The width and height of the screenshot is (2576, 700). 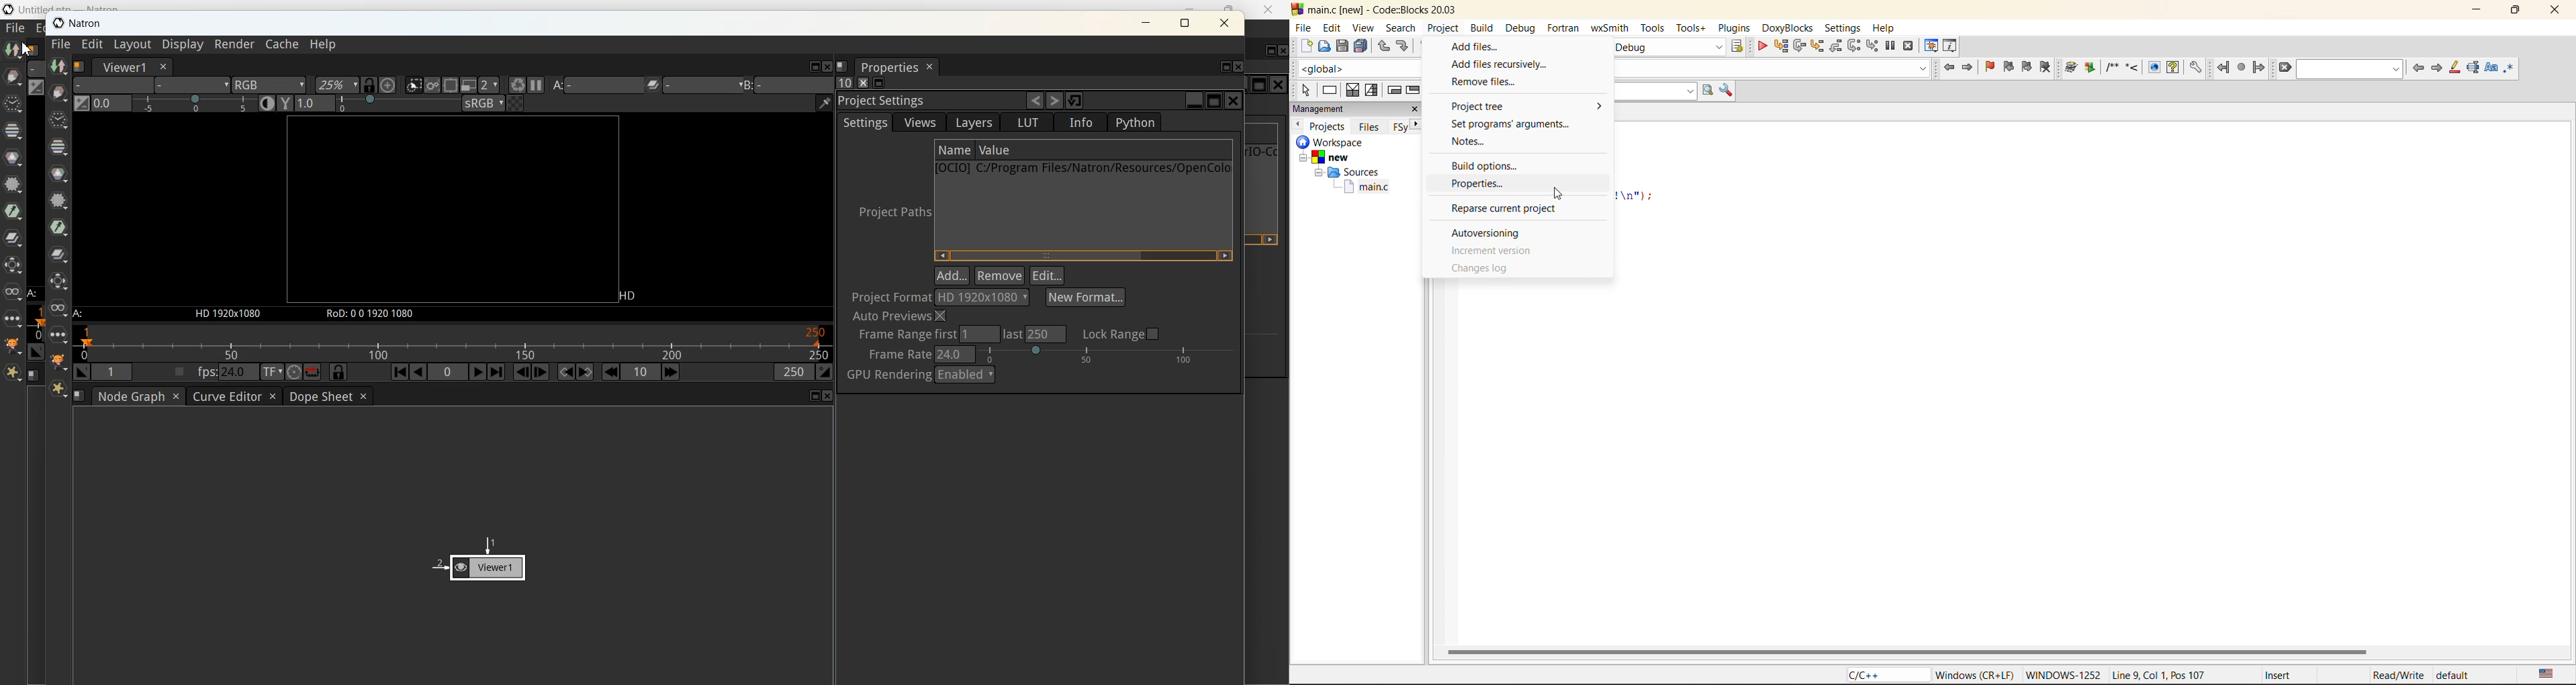 I want to click on save everytime, so click(x=1360, y=46).